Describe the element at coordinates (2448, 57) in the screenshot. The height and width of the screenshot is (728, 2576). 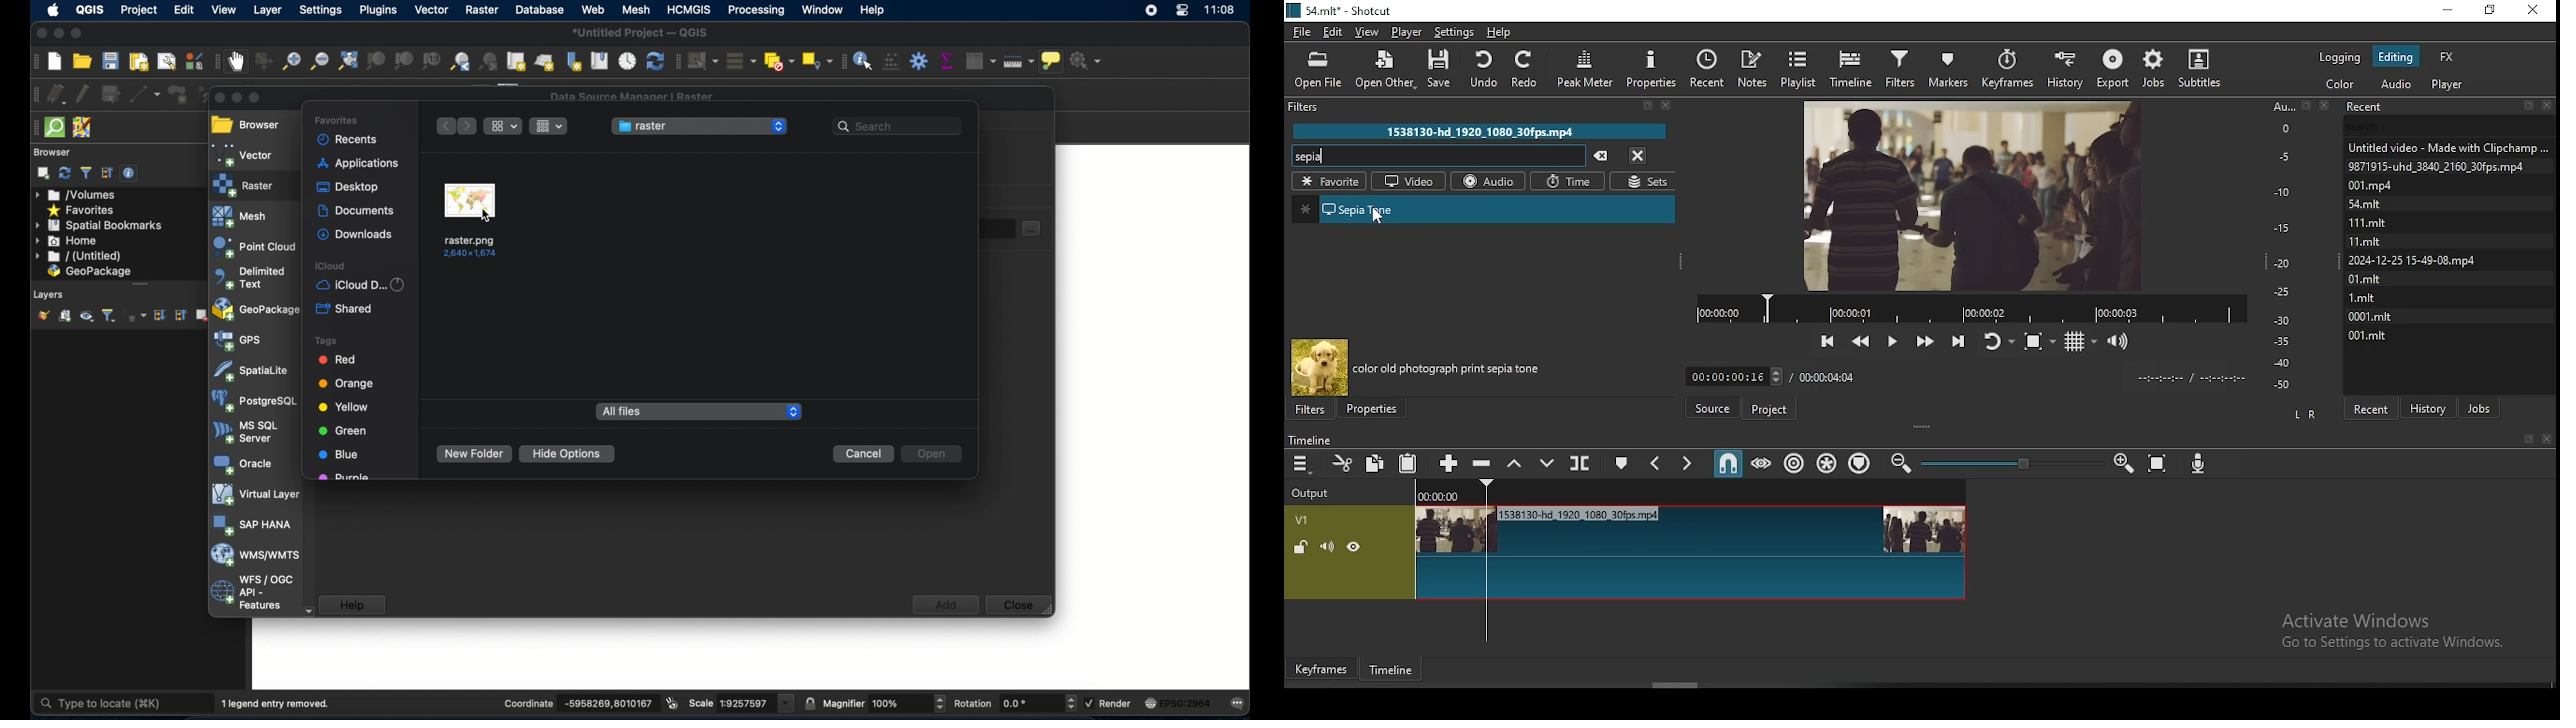
I see `fx` at that location.